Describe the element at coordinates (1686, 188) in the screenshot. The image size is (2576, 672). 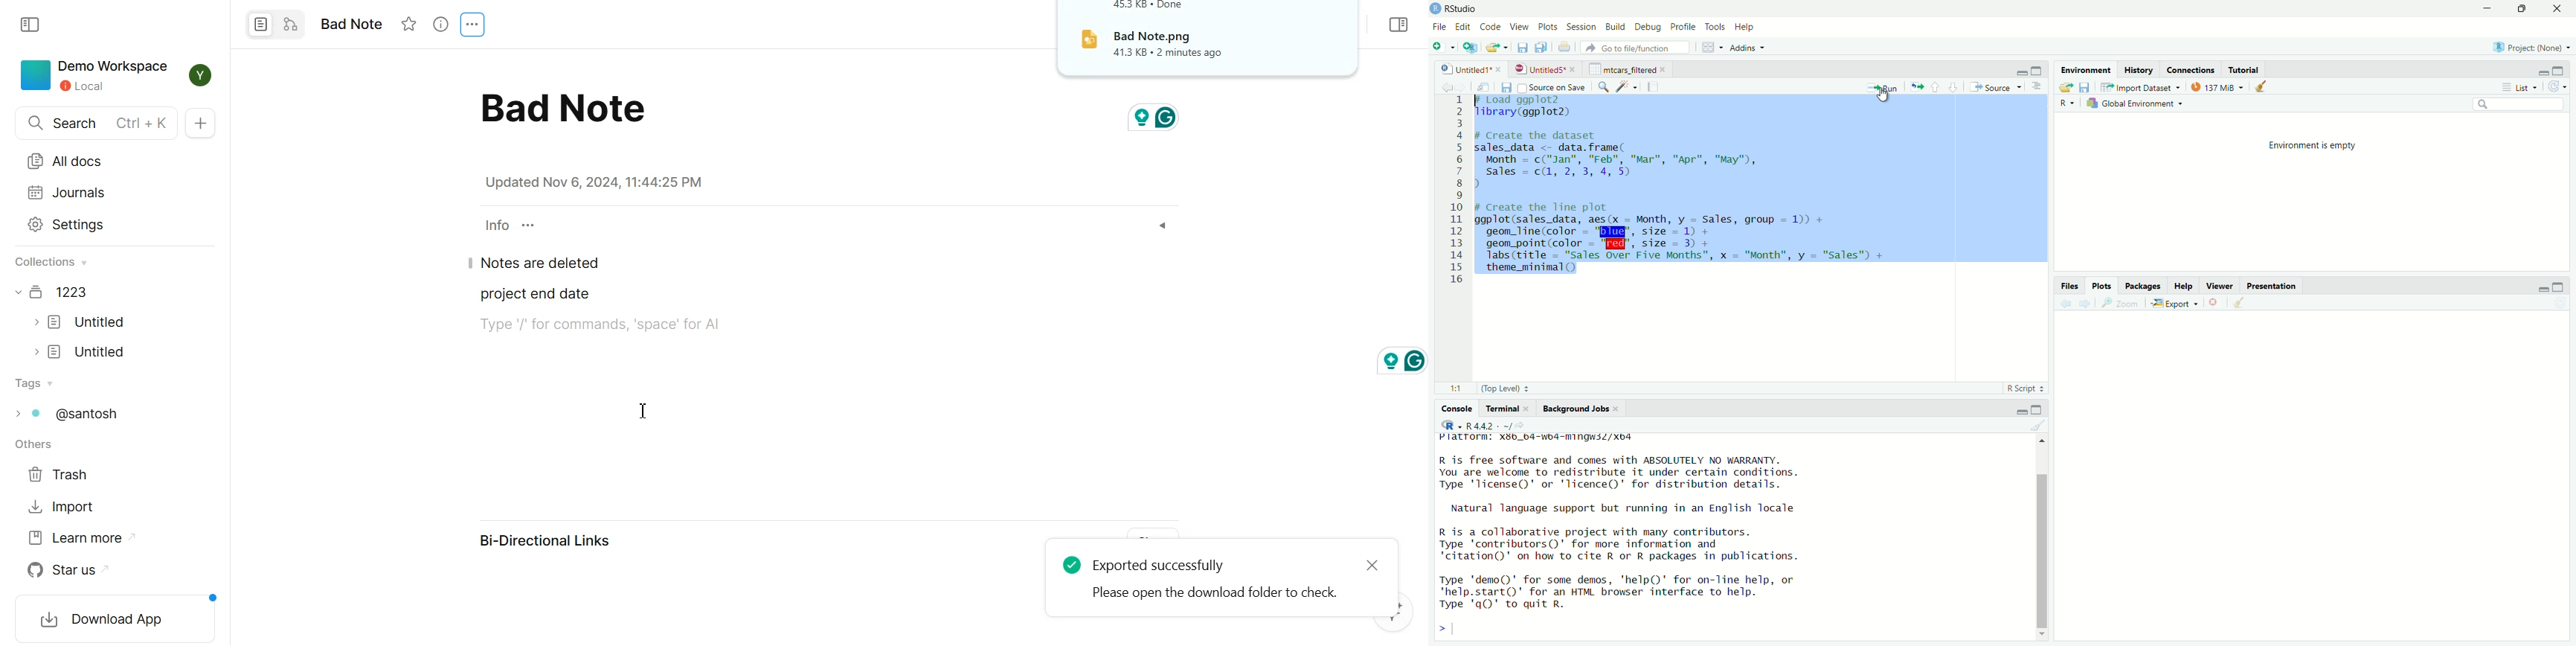
I see `# Load ggplot2 library(ggplot2)# Create the datasetsales_data <- data.frame(Month - c("Jan", "Feb", "Mar", "Apr", "May"),Sales = c(1, 2, 3, 4, 5))# Create the line plotggplot(sales_data, aes(x = Month, y = Sales, group = 1)) +geom_Tine(color = " ", size = 1) +geom_point (color = " ", size = 3) +labs (title = "sales ayer Five Months", x = "Month", y = "Sales") +theme_minimal()` at that location.